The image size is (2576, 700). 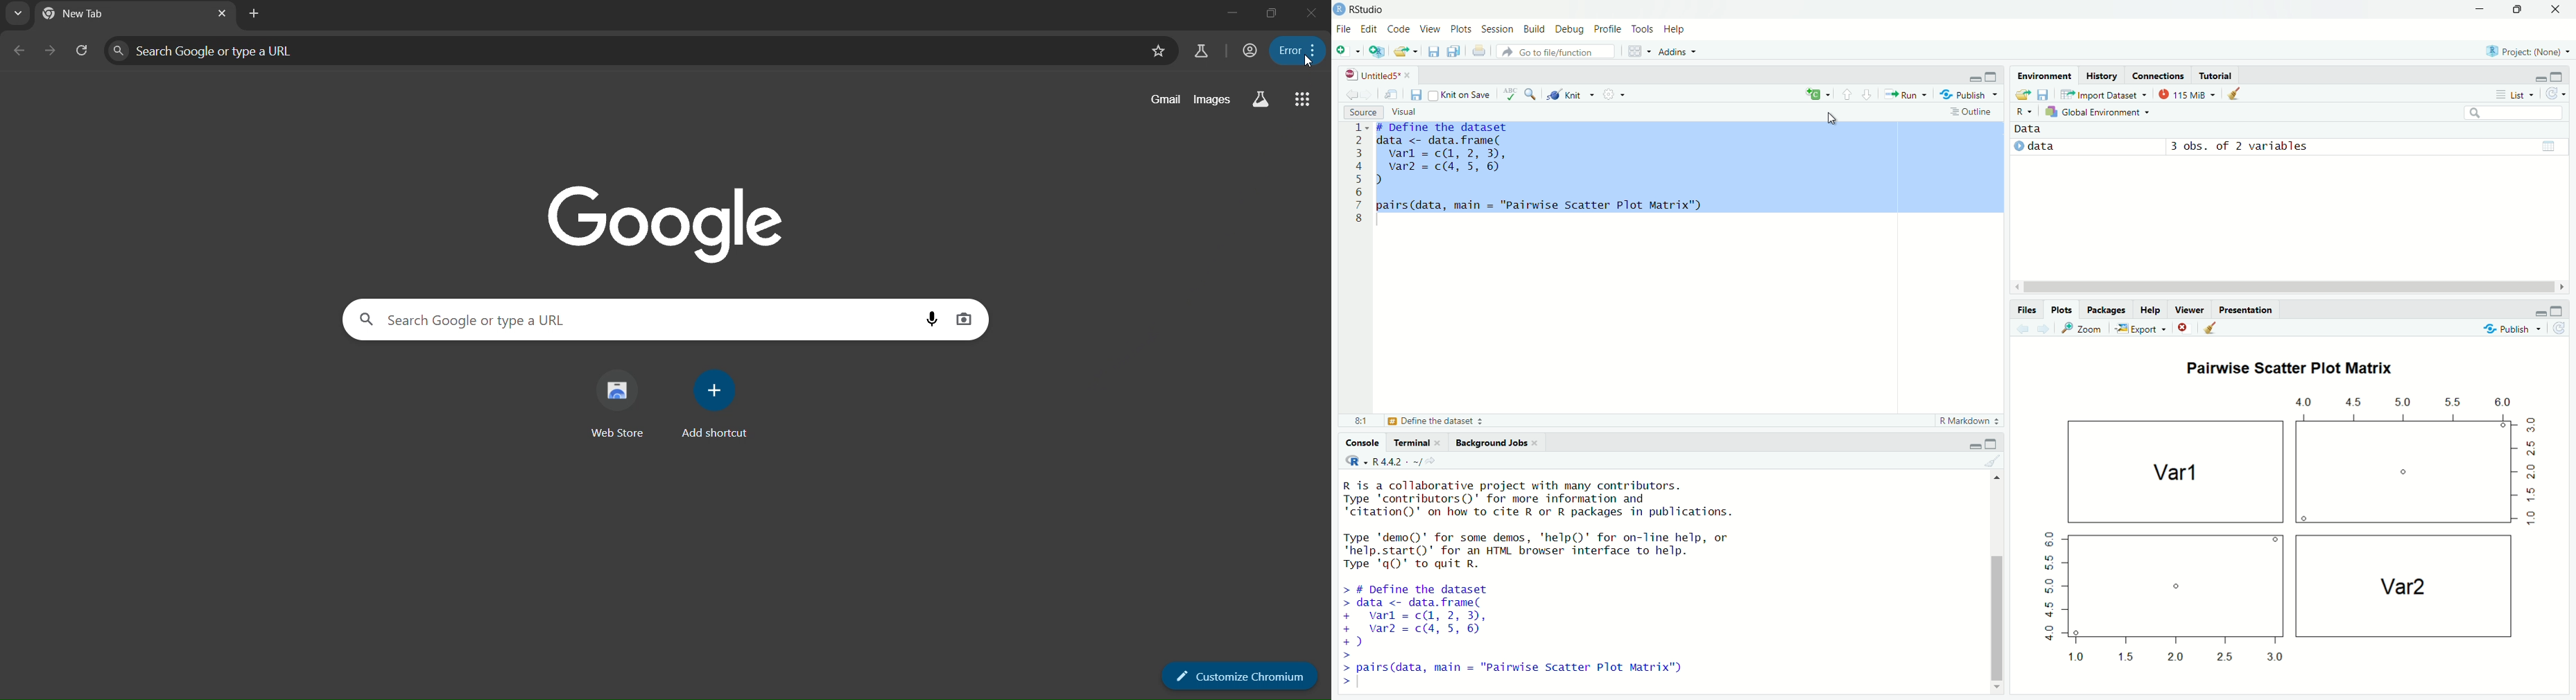 What do you see at coordinates (2139, 329) in the screenshot?
I see `Export` at bounding box center [2139, 329].